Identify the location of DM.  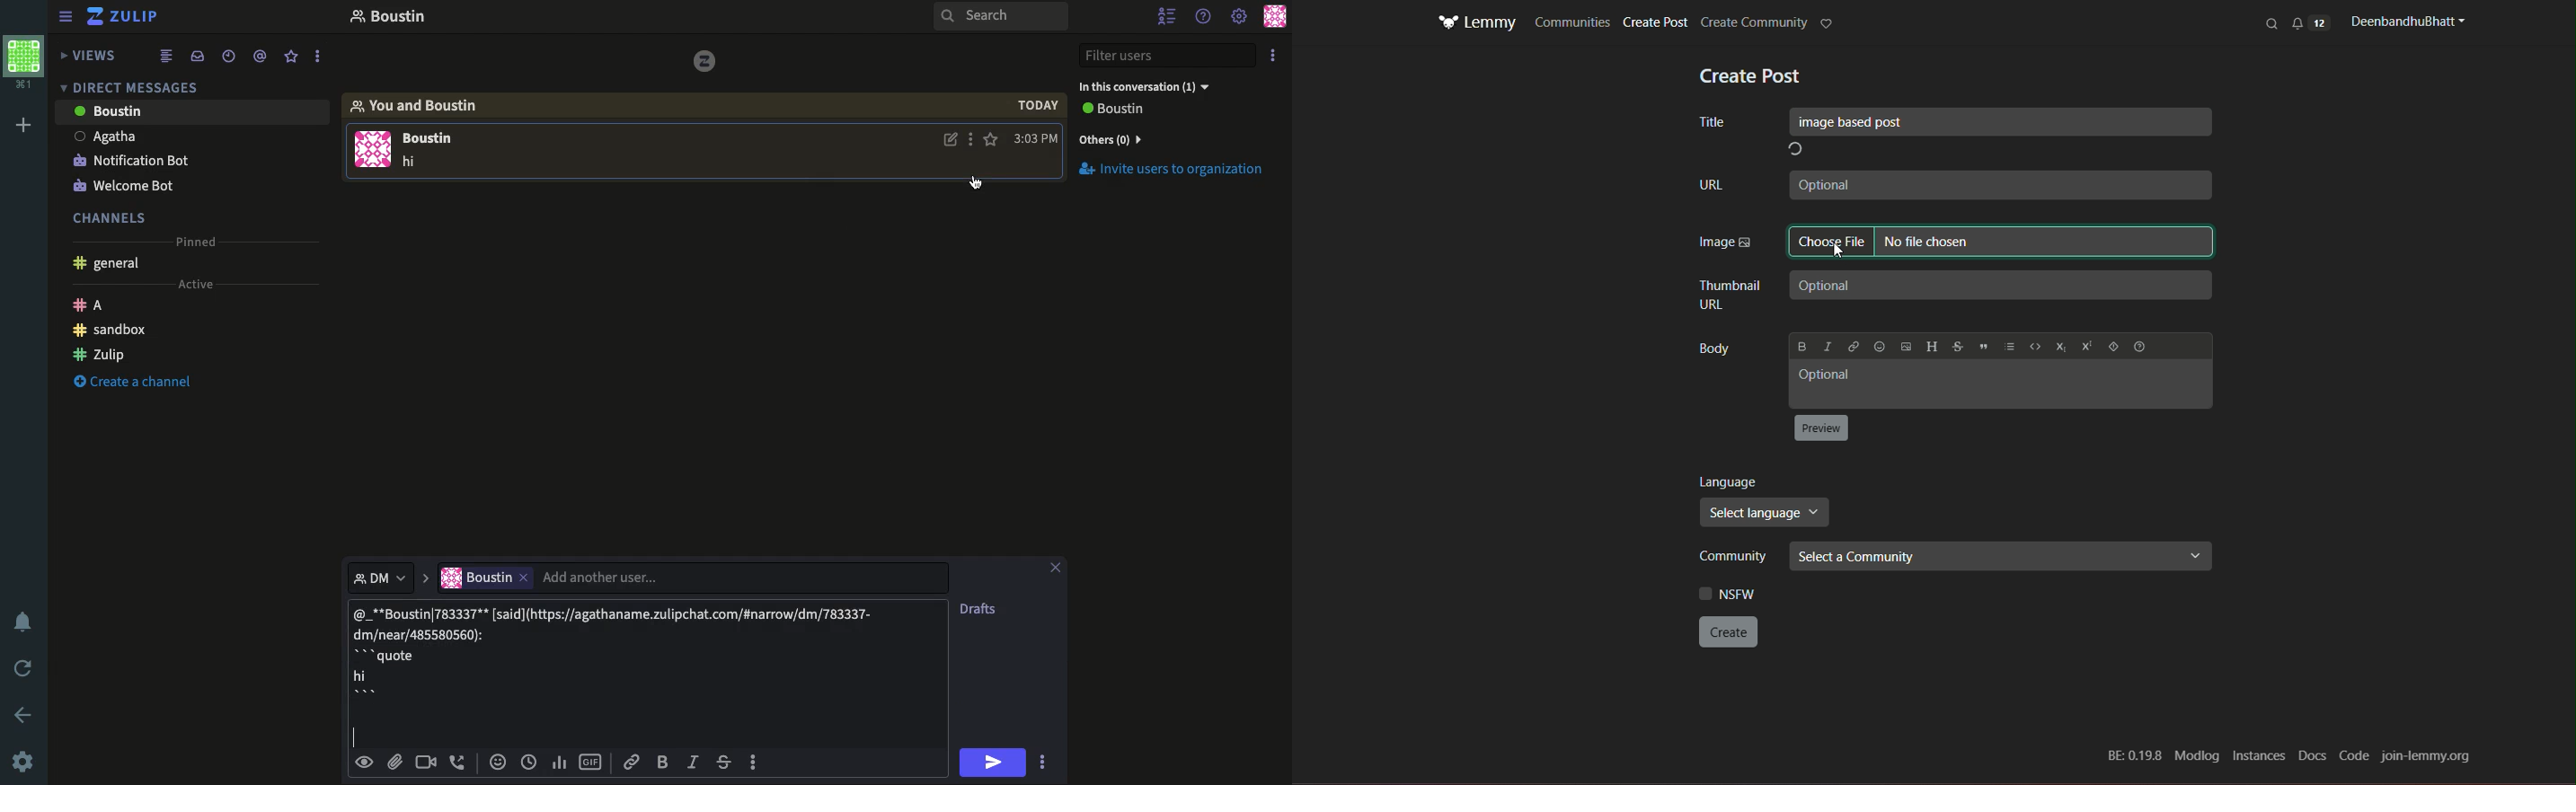
(134, 86).